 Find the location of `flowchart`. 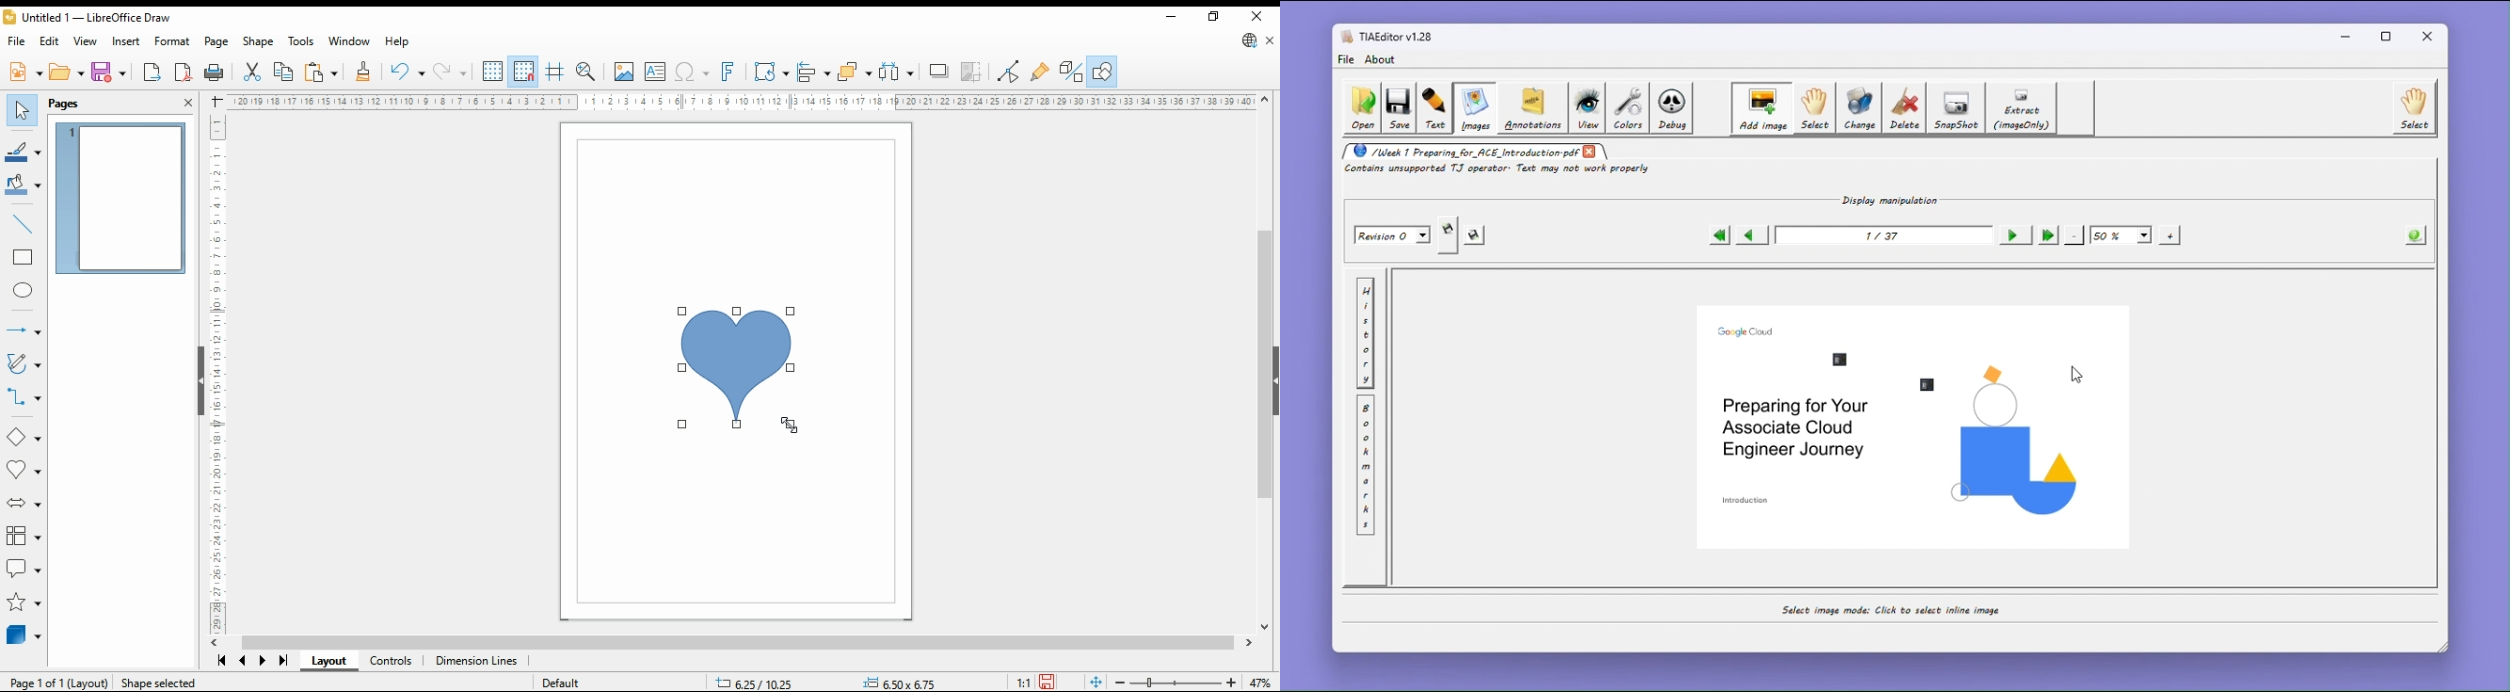

flowchart is located at coordinates (20, 534).